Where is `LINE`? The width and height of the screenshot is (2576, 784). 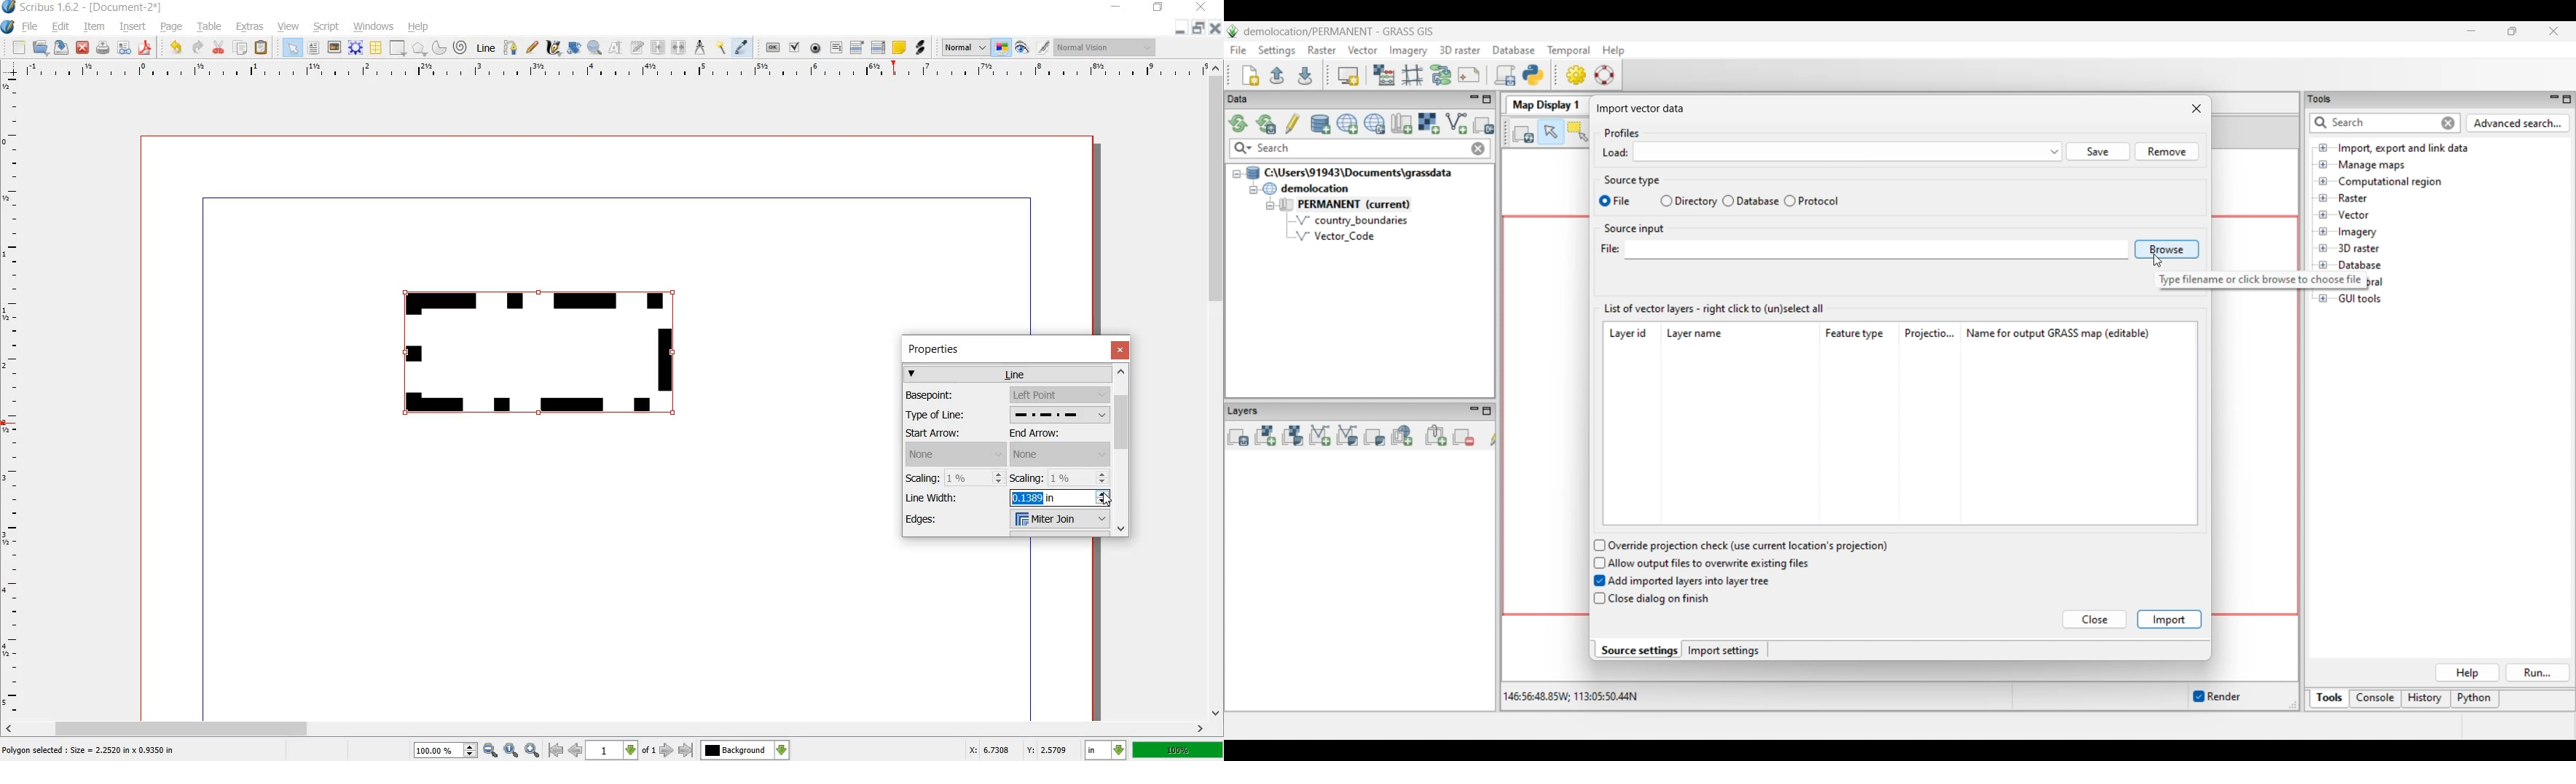 LINE is located at coordinates (486, 46).